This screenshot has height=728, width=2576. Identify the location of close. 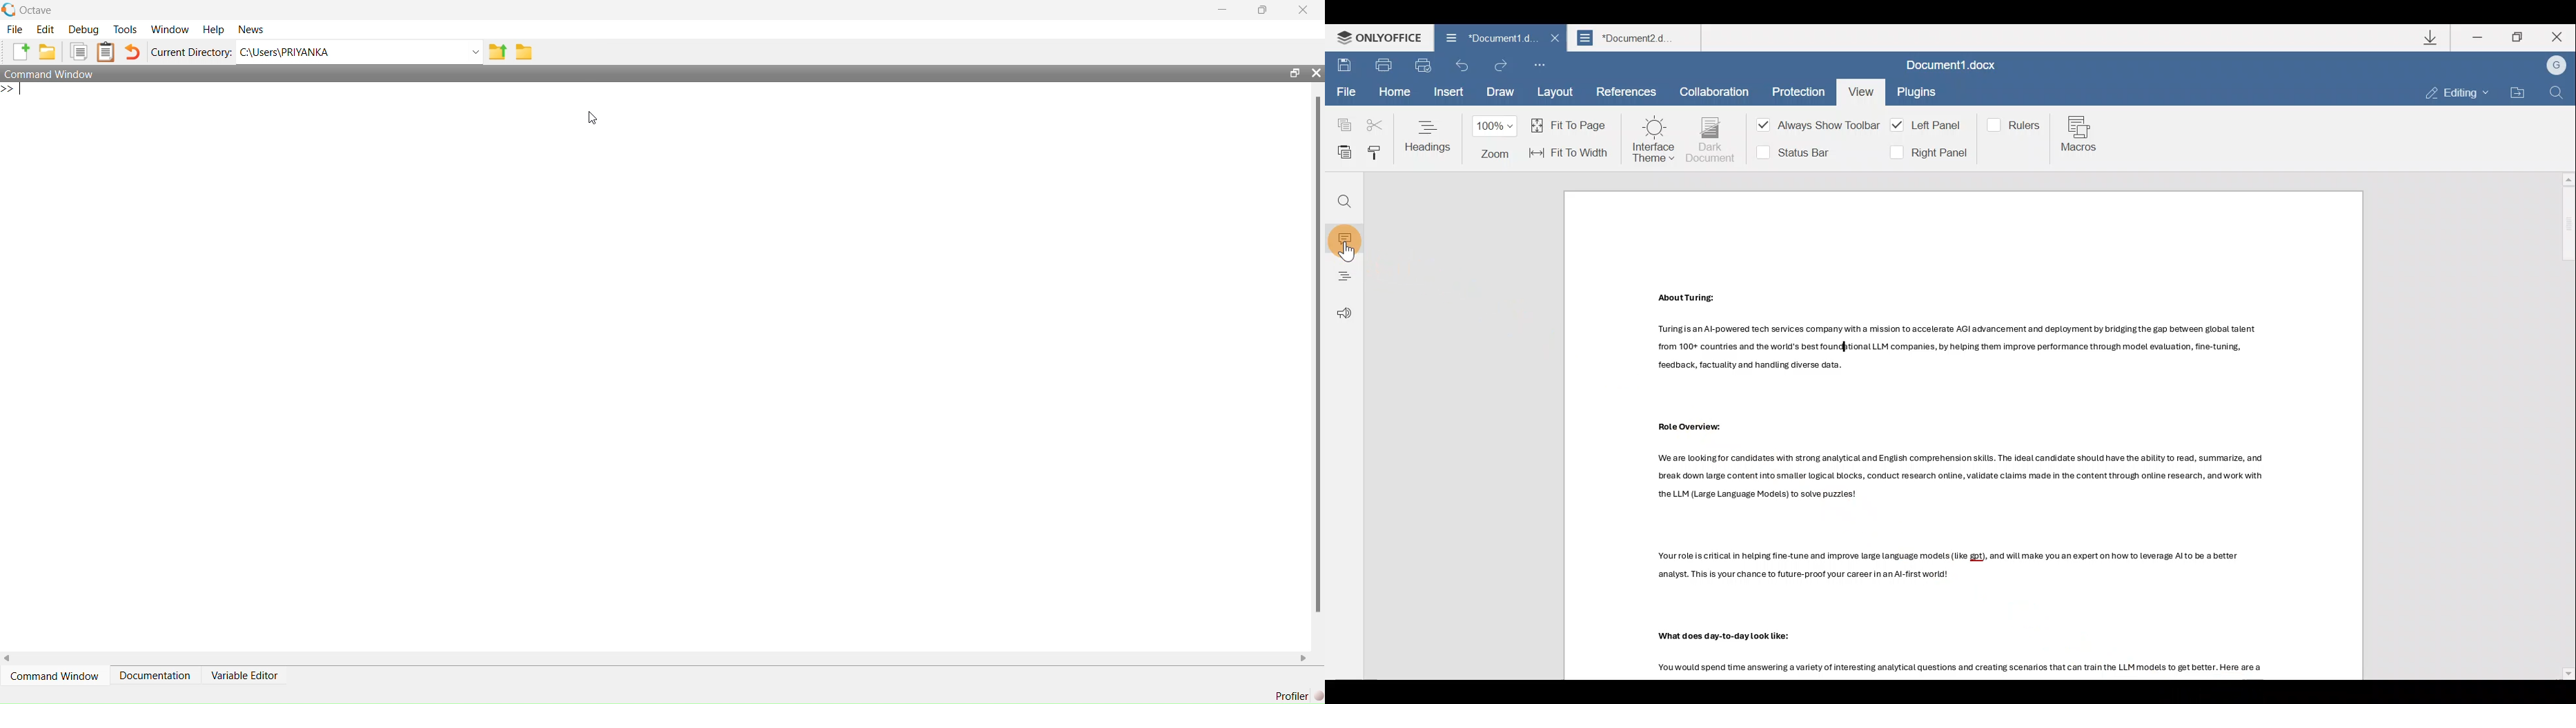
(1304, 8).